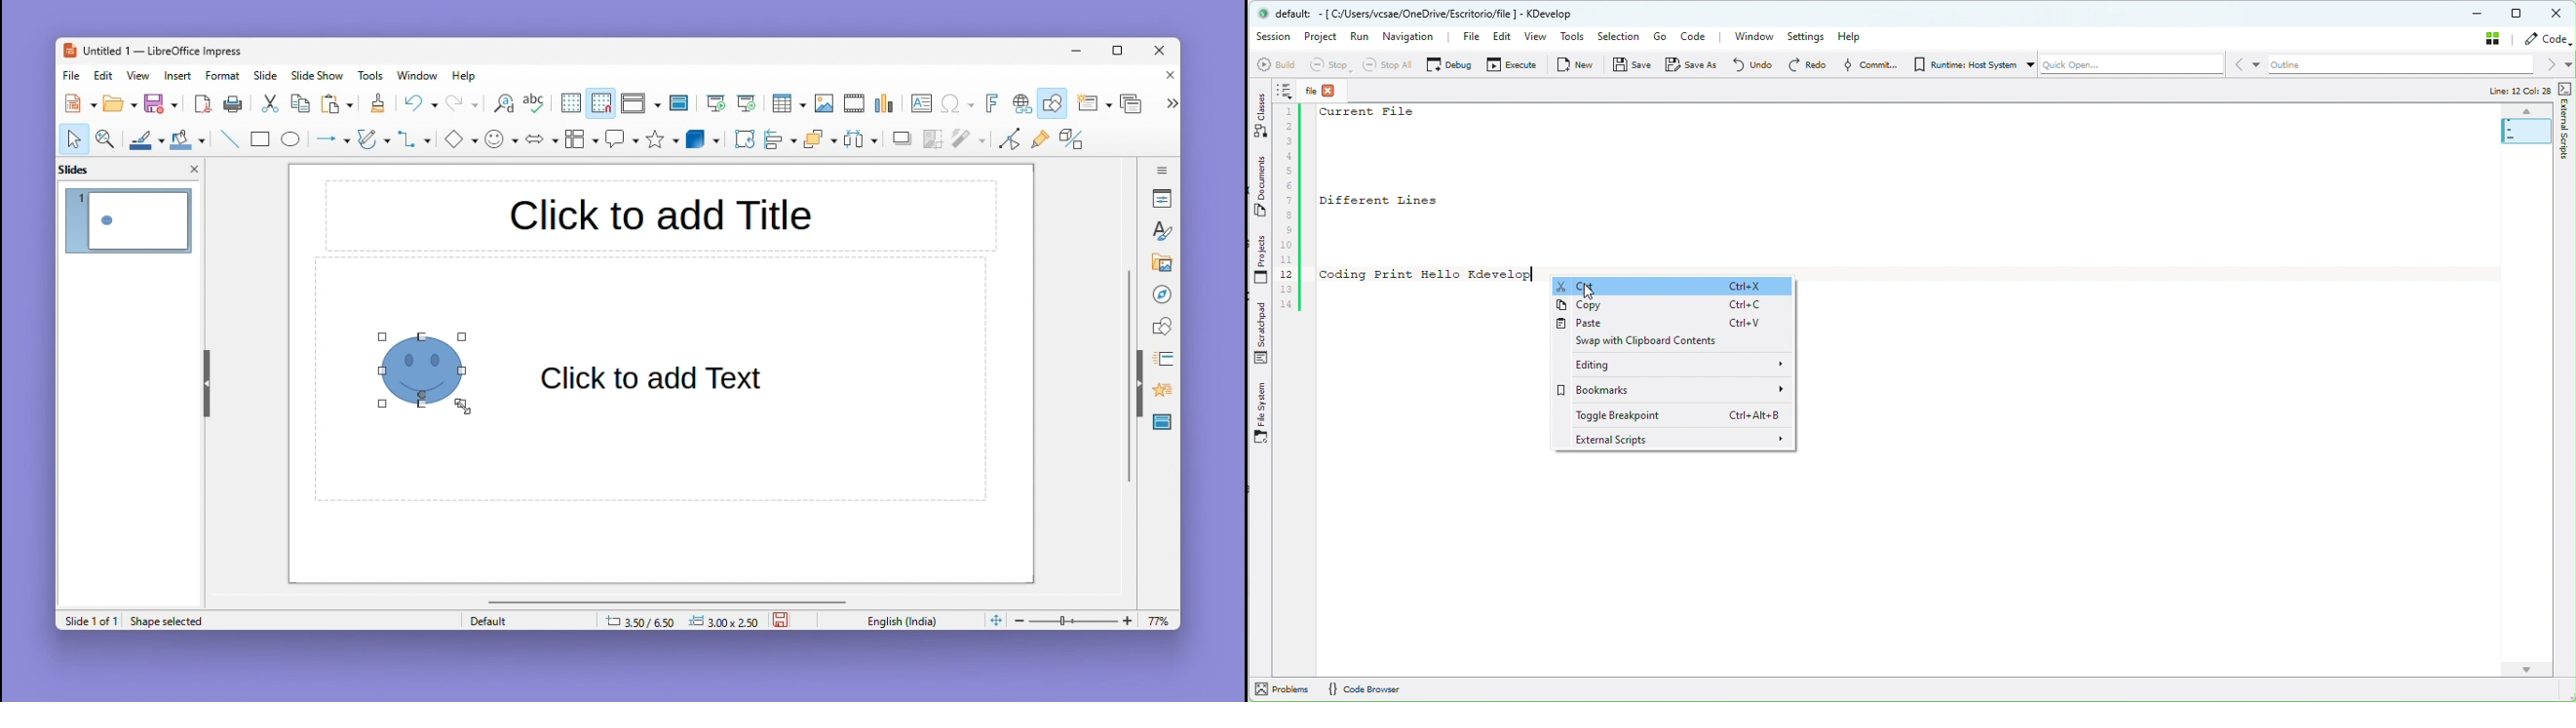  Describe the element at coordinates (429, 370) in the screenshot. I see `Shape Symbol (Smiley)` at that location.